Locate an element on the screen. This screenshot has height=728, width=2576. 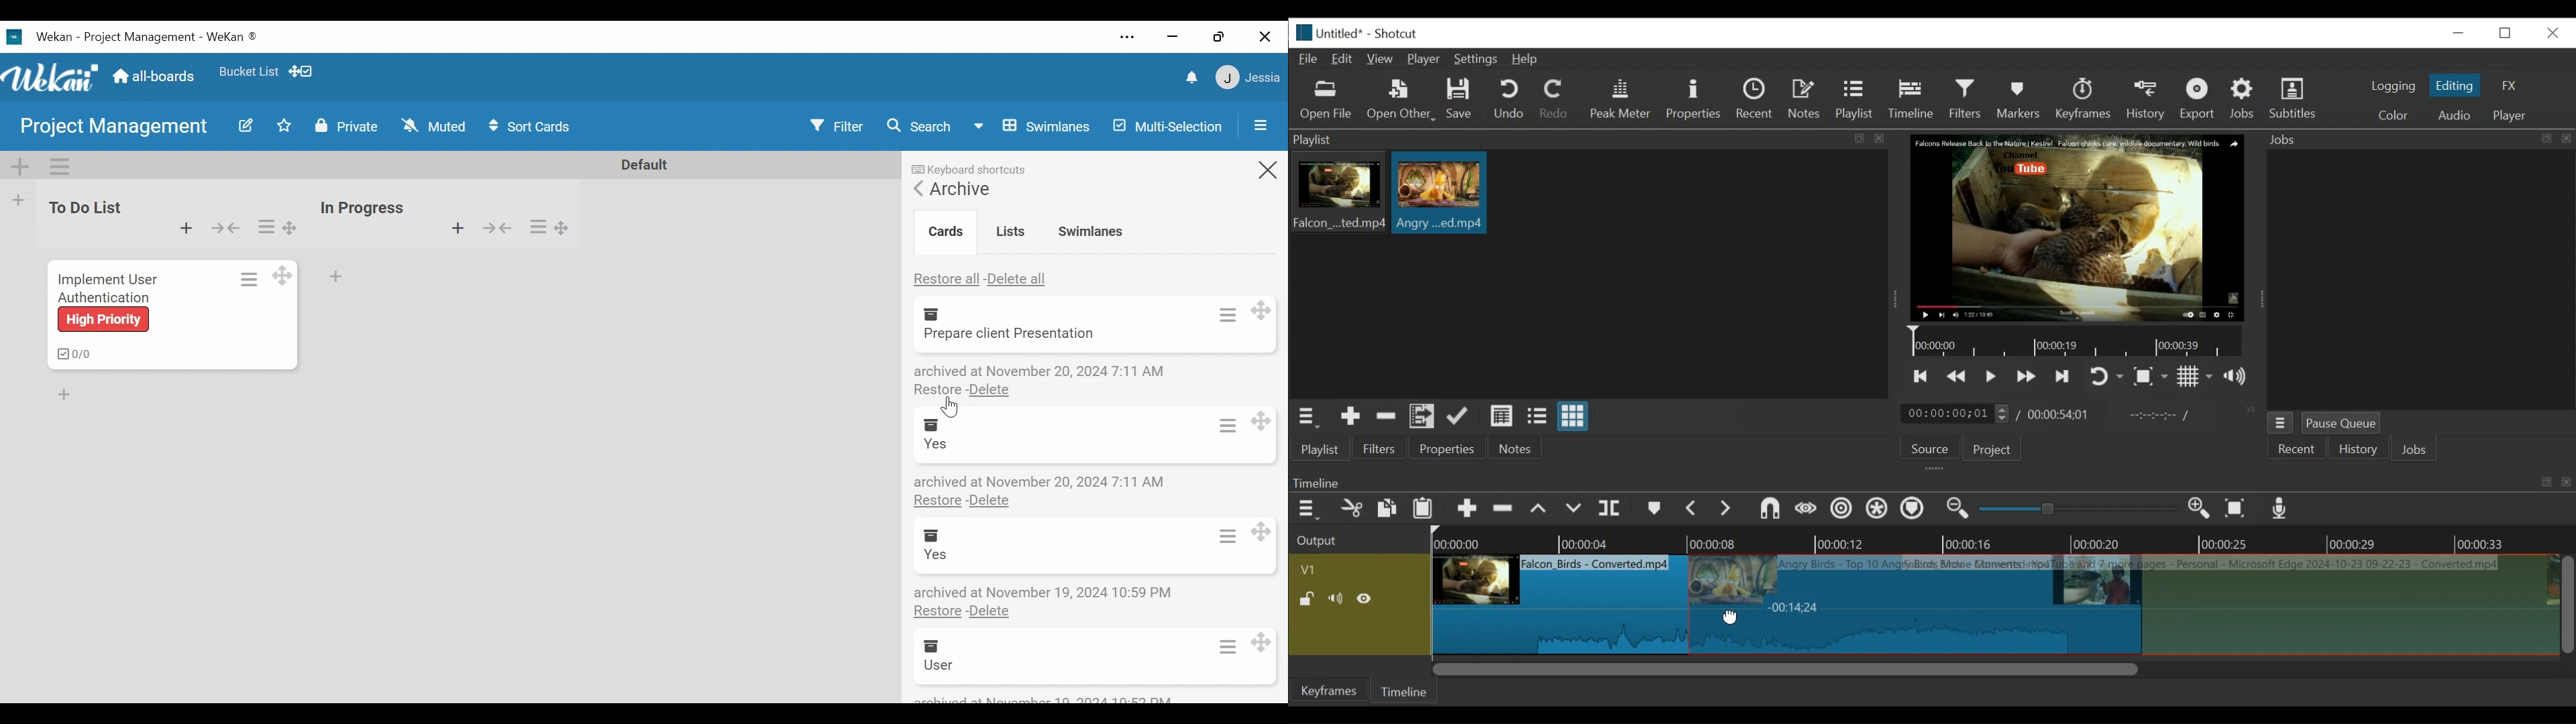
list Actions is located at coordinates (266, 227).